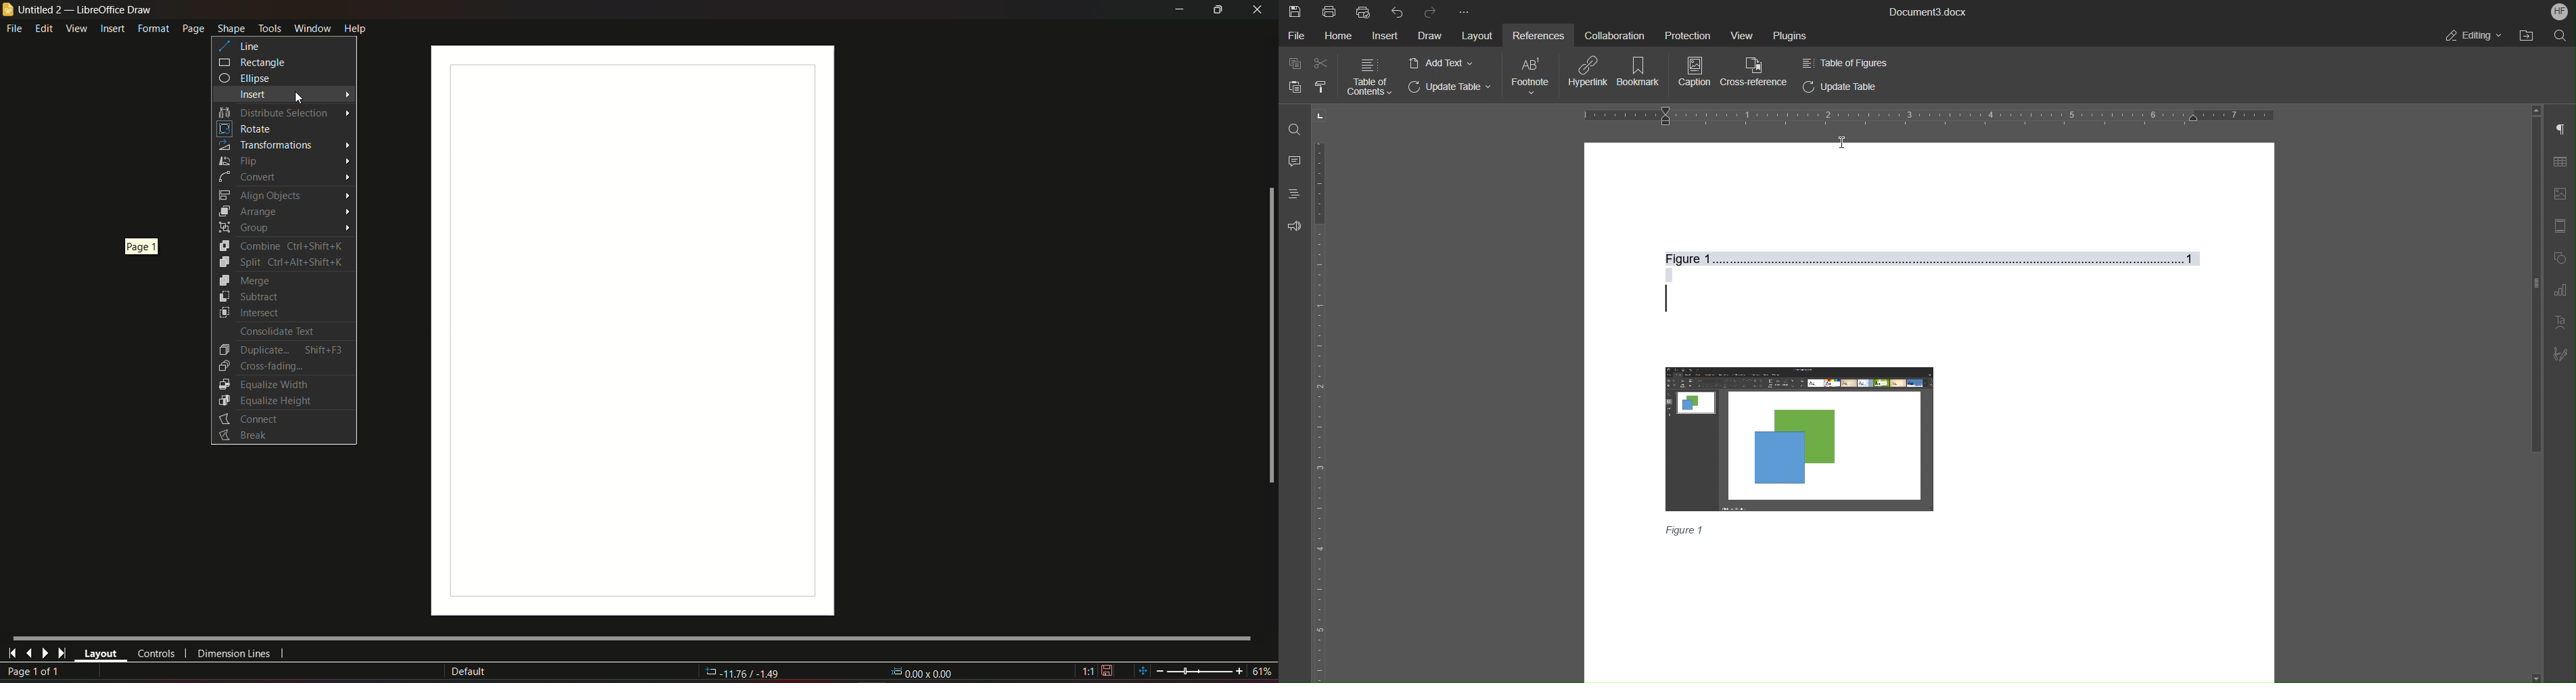 This screenshot has height=700, width=2576. I want to click on -11.76/-1.49, so click(744, 674).